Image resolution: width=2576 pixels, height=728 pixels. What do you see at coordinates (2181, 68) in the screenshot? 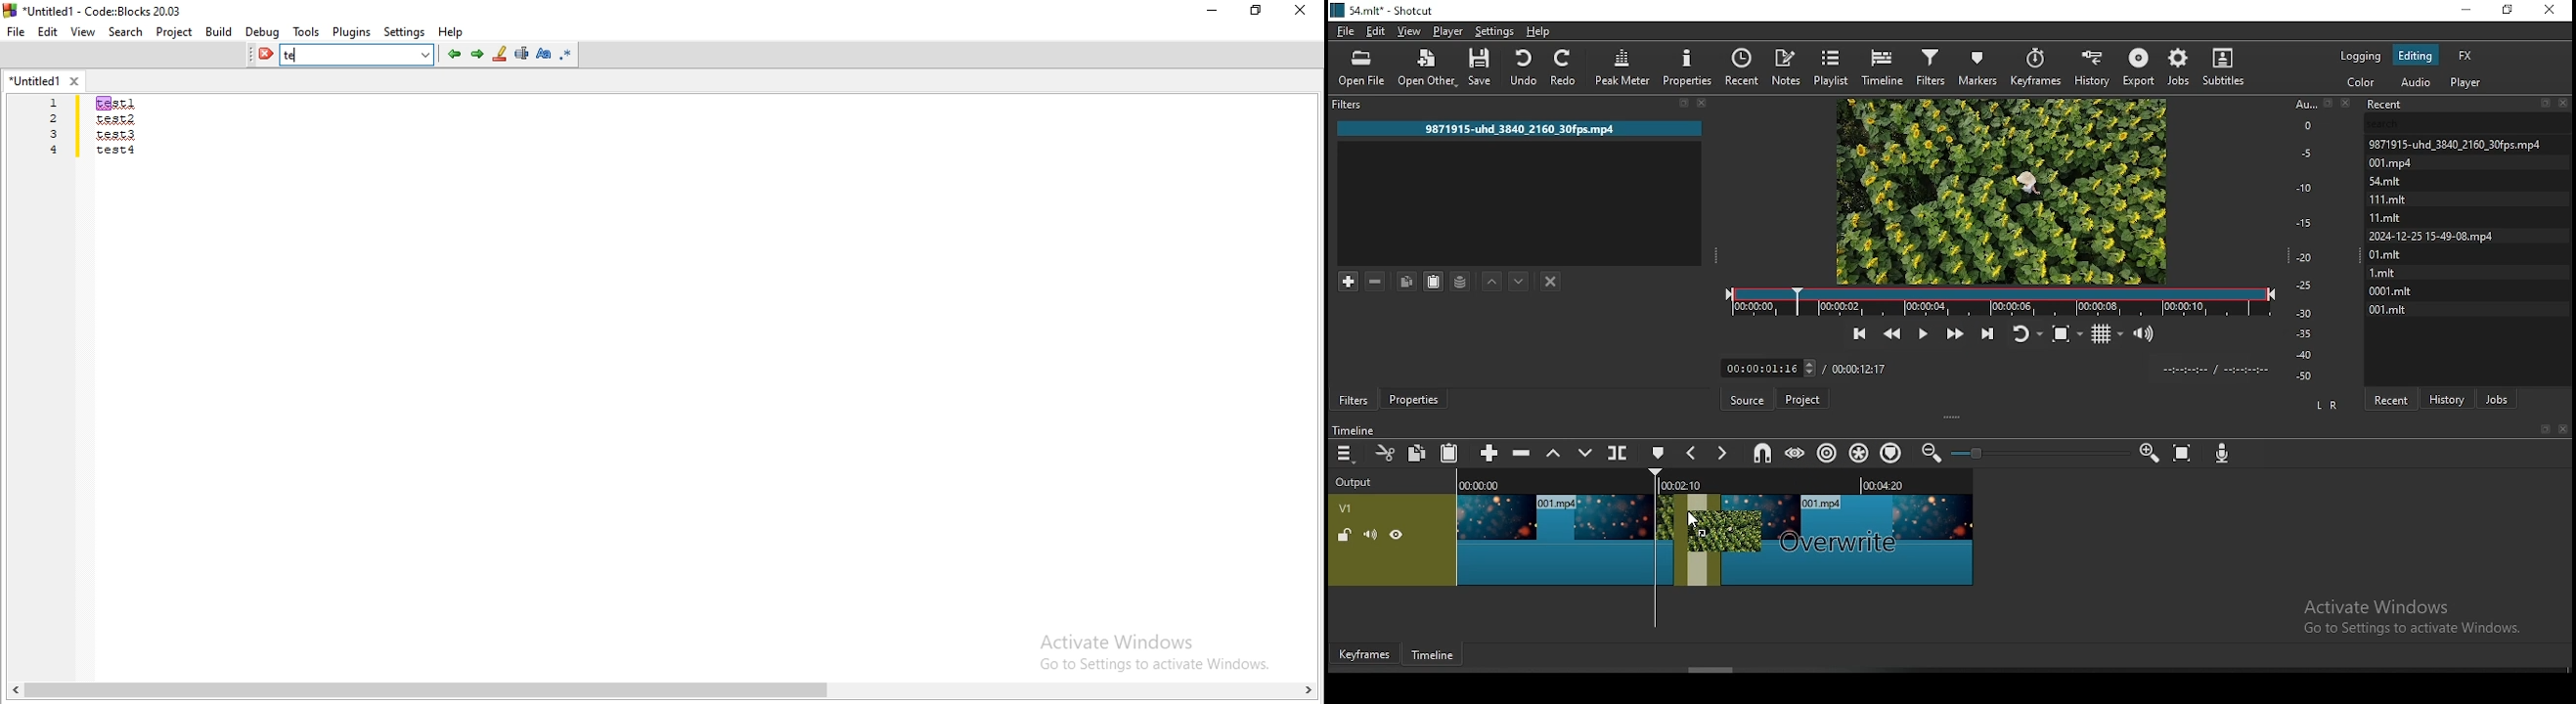
I see `jobs` at bounding box center [2181, 68].